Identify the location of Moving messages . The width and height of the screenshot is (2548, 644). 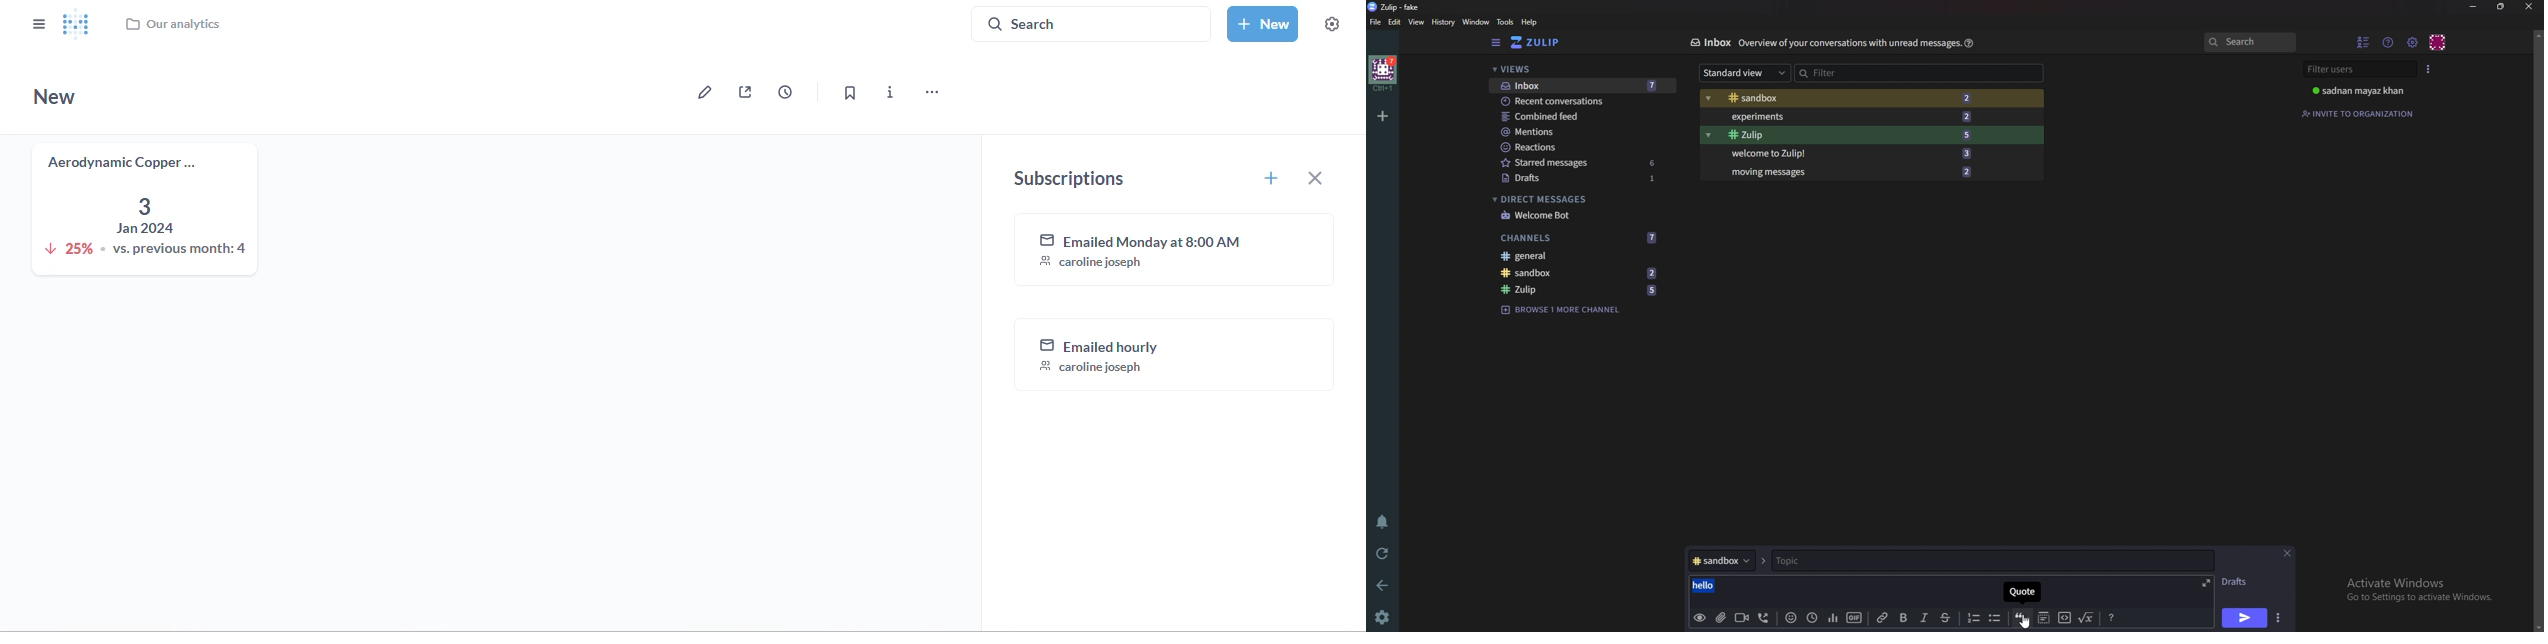
(1774, 174).